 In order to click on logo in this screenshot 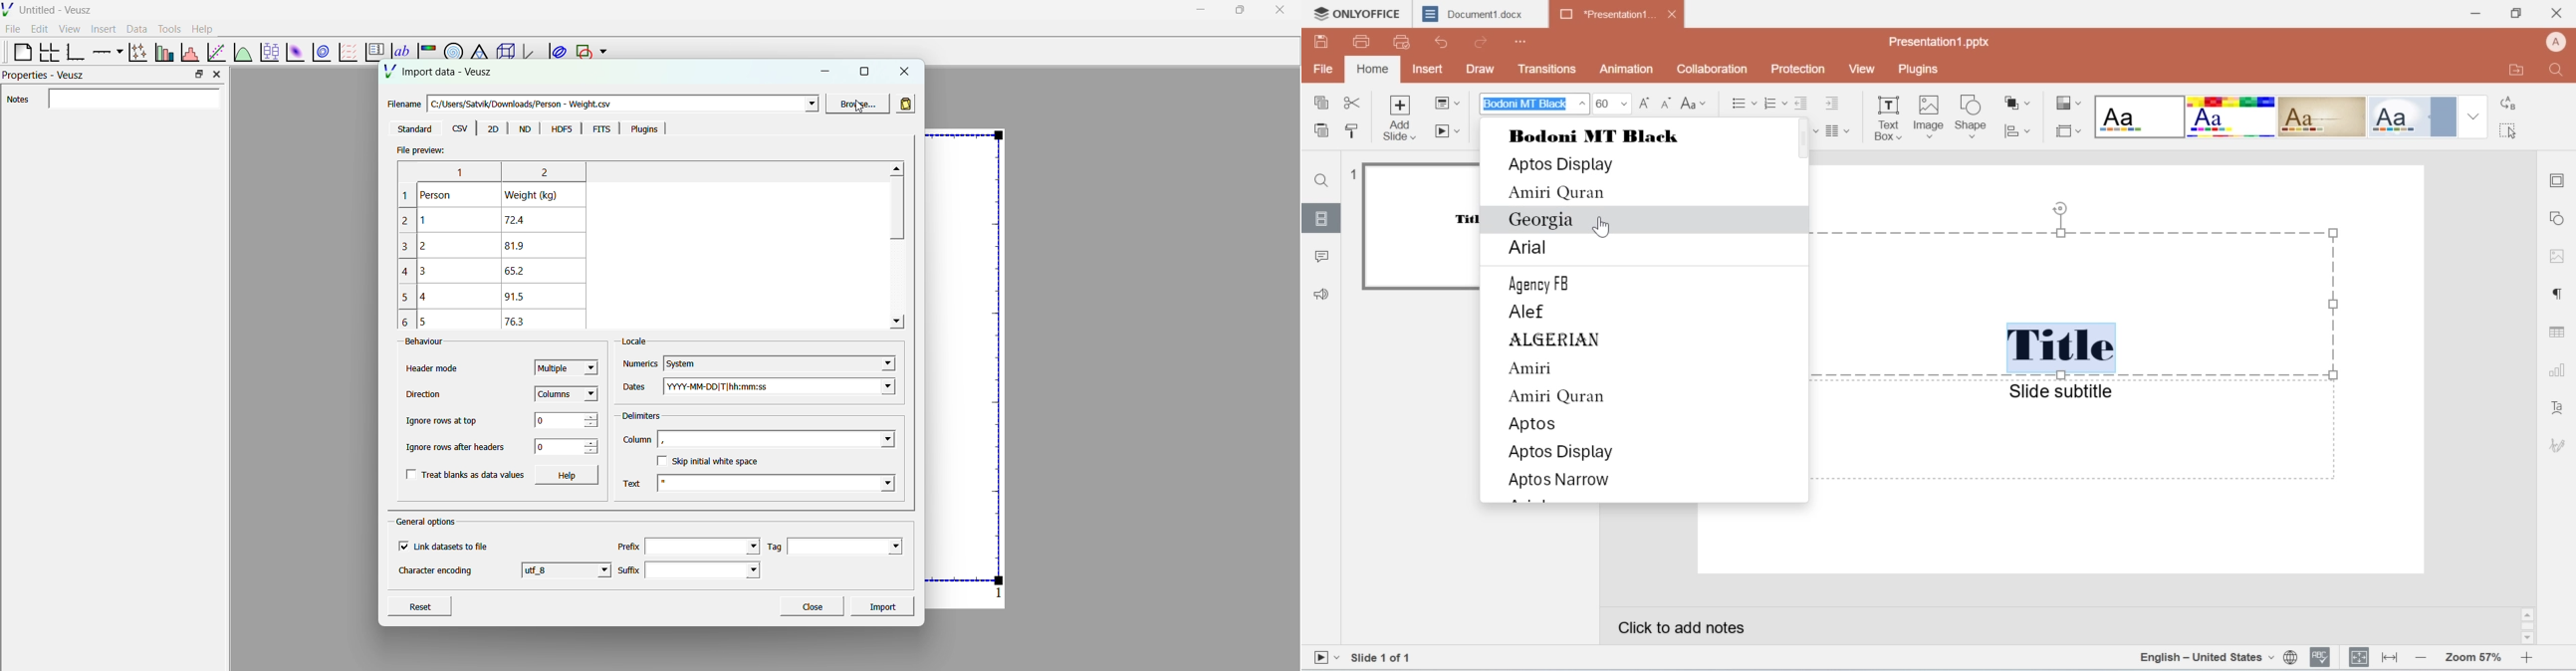, I will do `click(1355, 13)`.